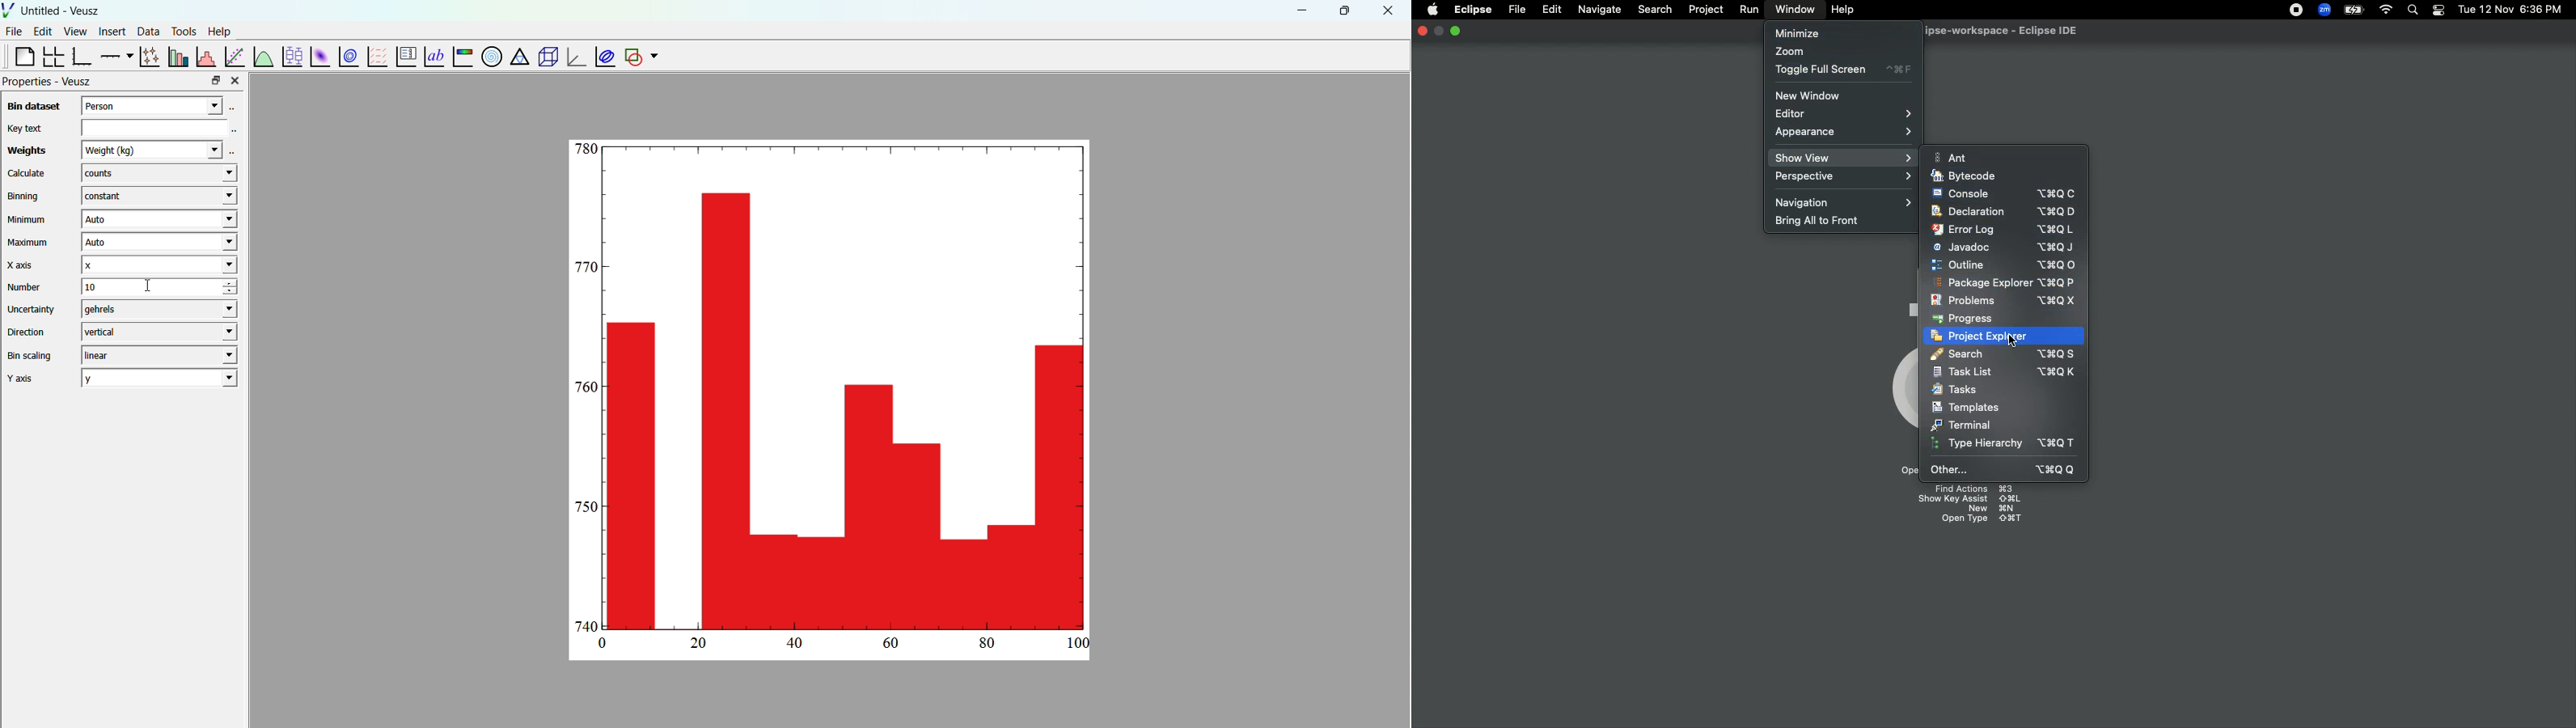 This screenshot has width=2576, height=728. Describe the element at coordinates (9, 10) in the screenshot. I see `logo of Veusz` at that location.